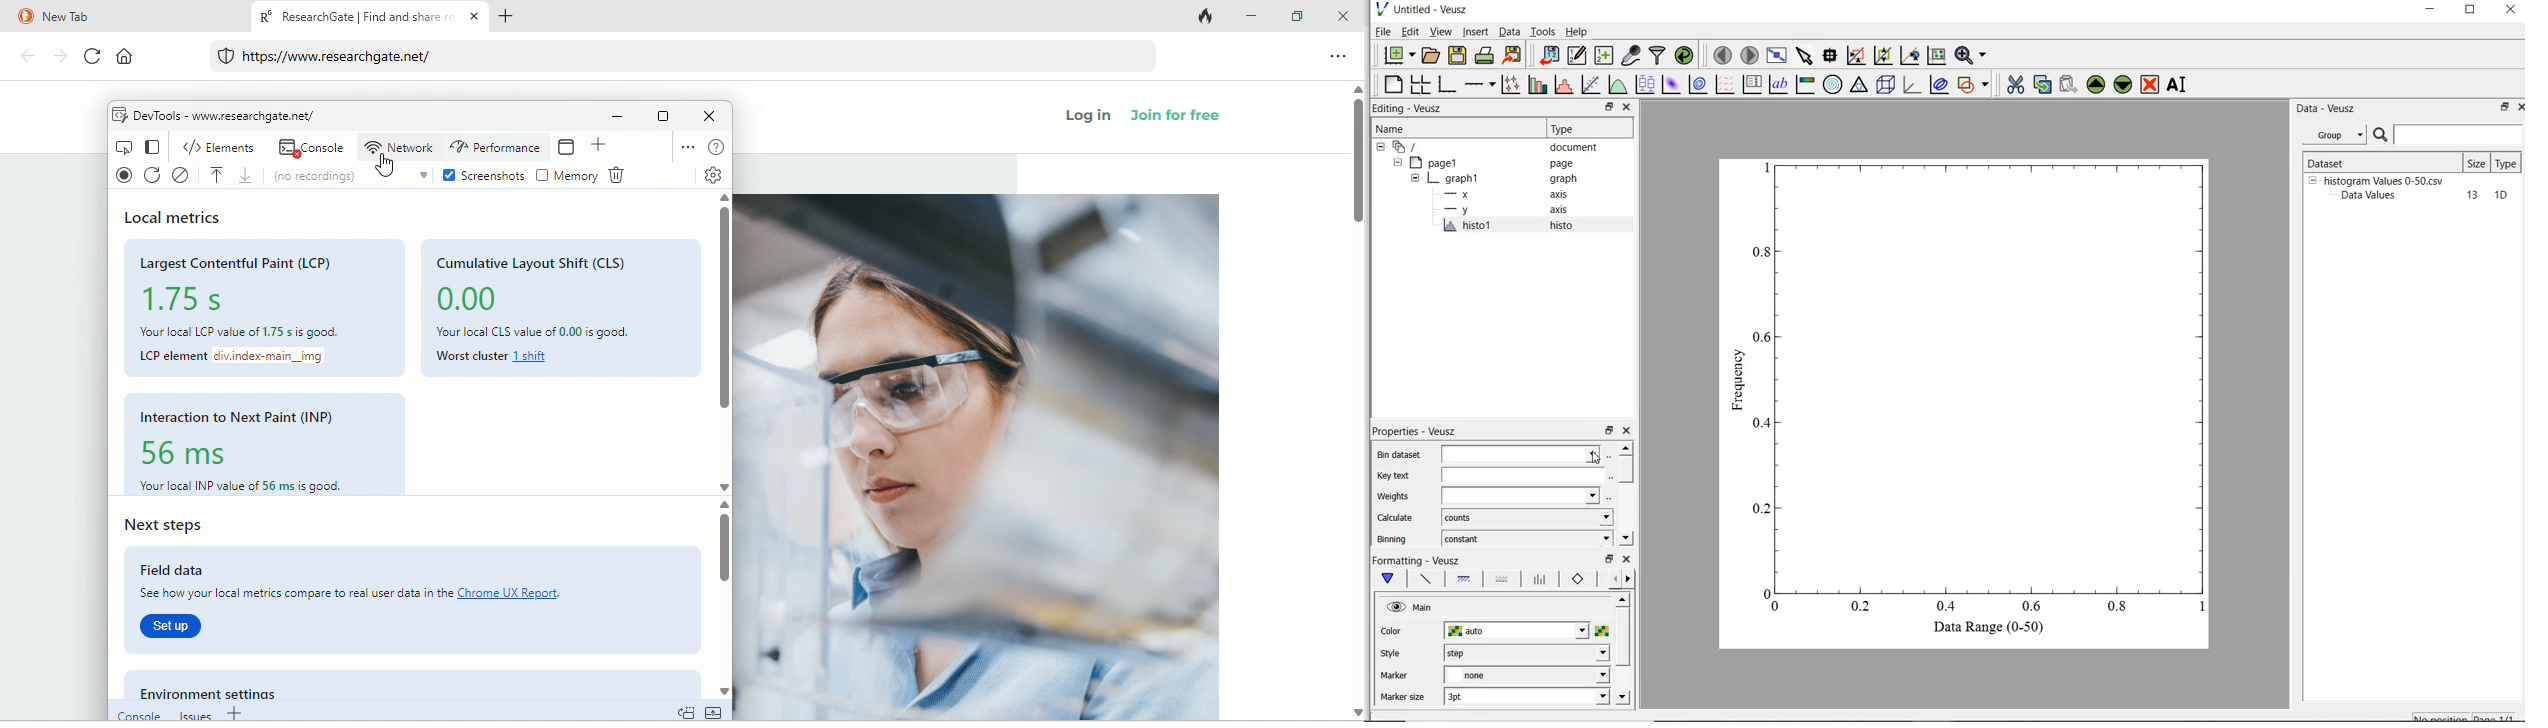  I want to click on worst cluster 1 shift, so click(503, 354).